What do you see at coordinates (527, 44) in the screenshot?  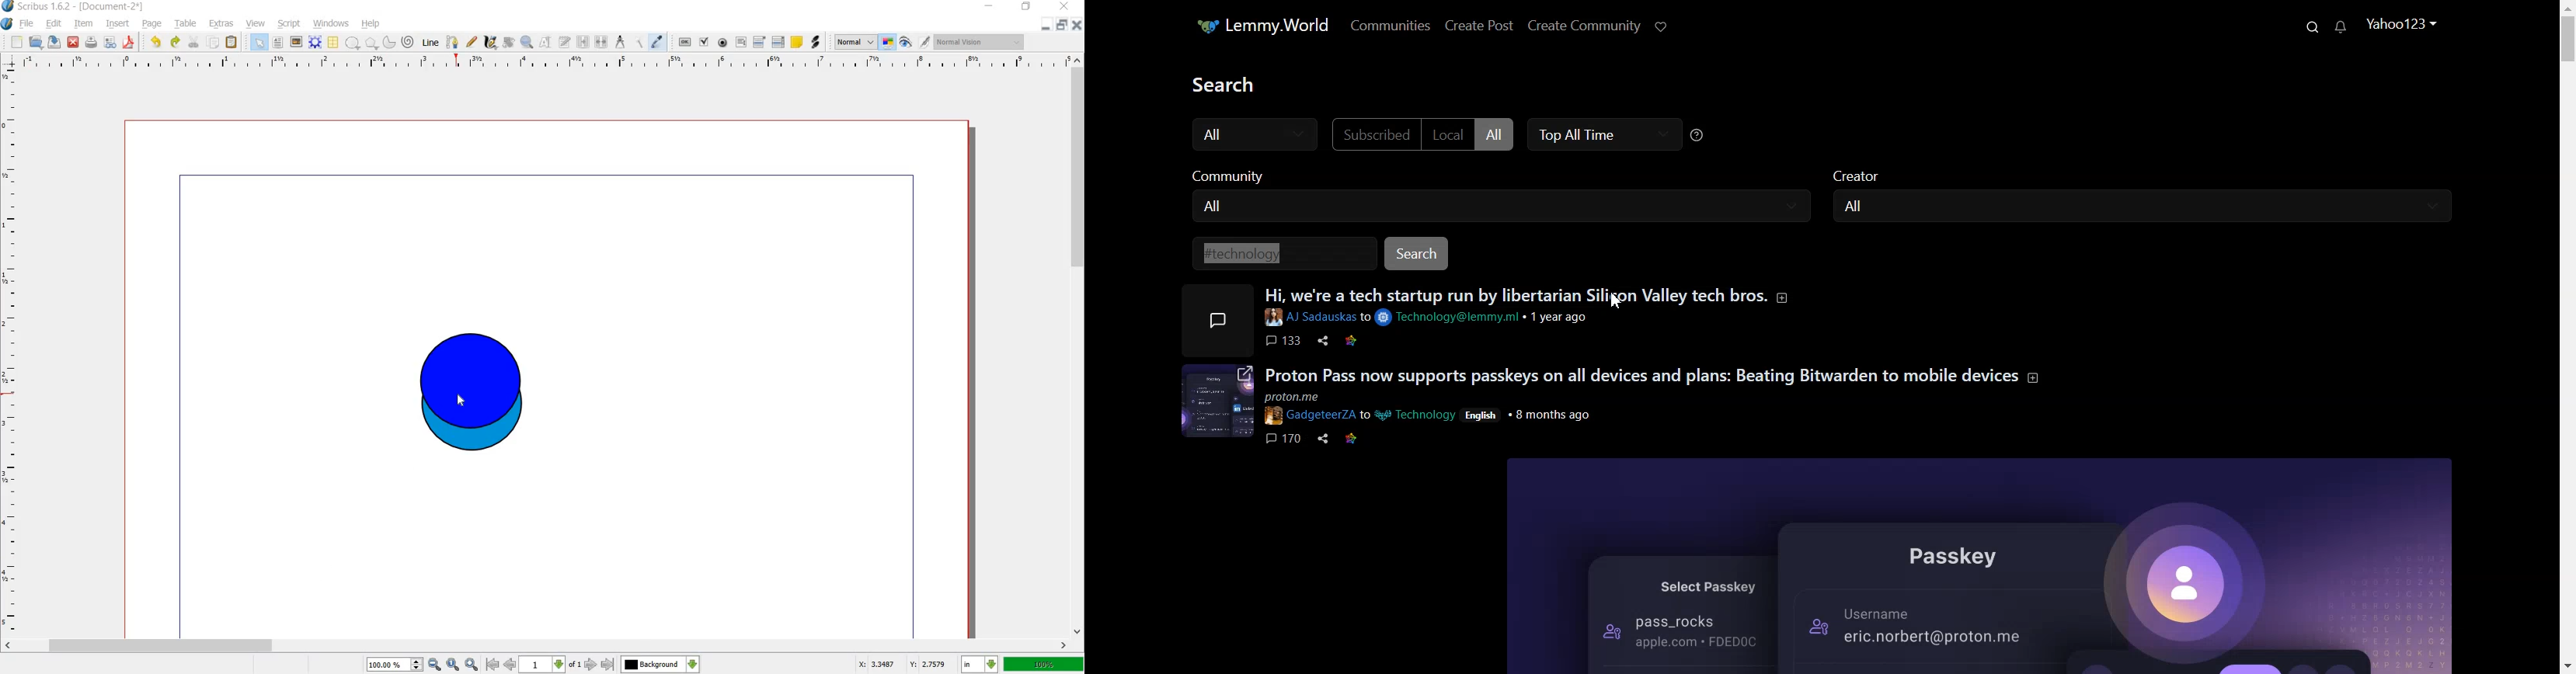 I see `zoom in or out` at bounding box center [527, 44].